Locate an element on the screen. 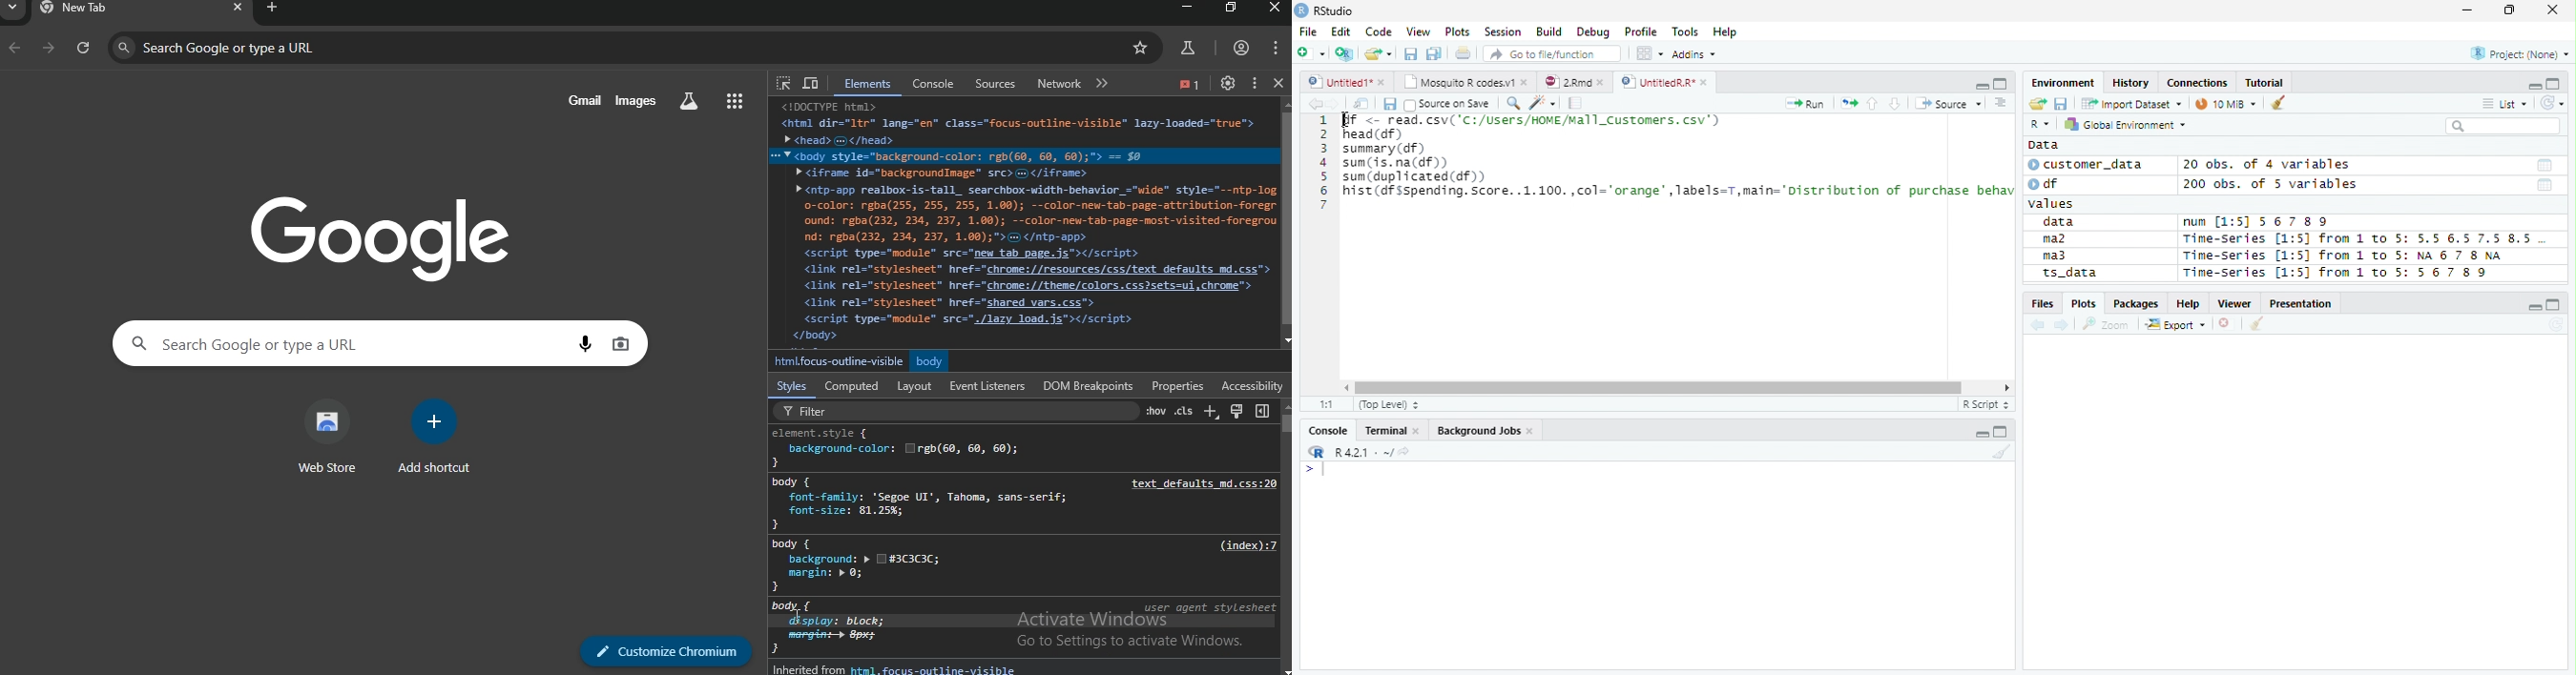  Export is located at coordinates (2176, 325).